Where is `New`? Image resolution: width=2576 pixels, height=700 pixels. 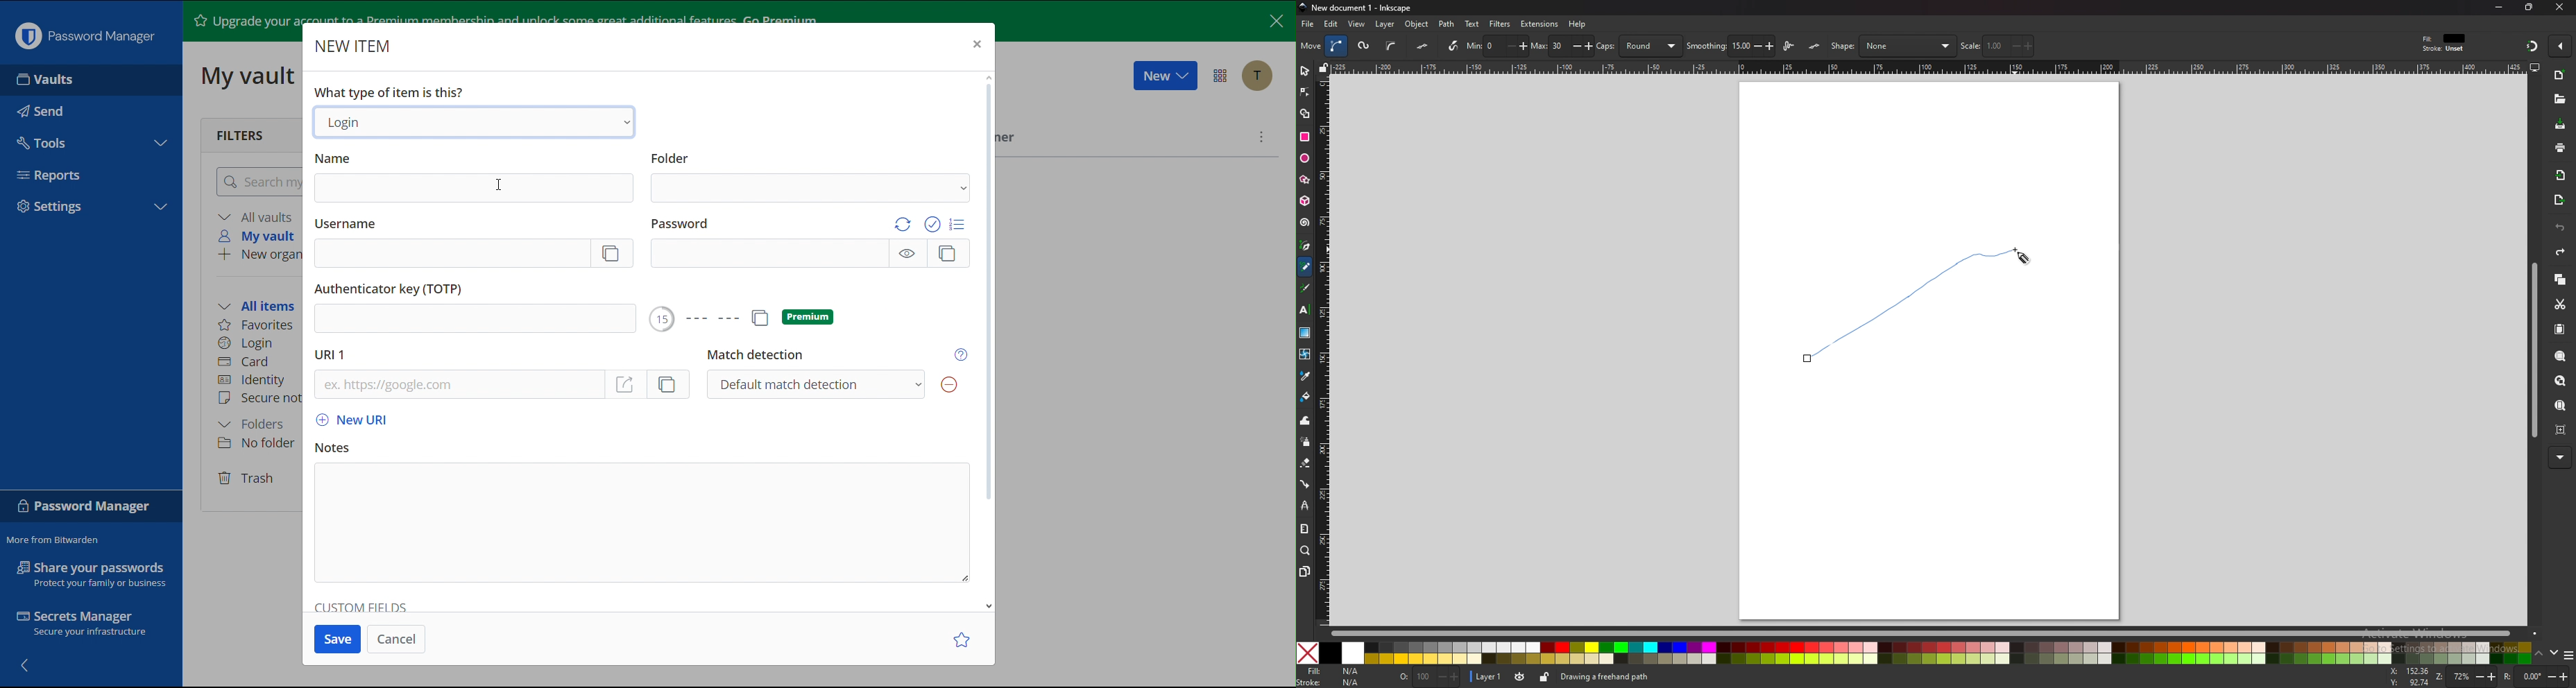
New is located at coordinates (1165, 75).